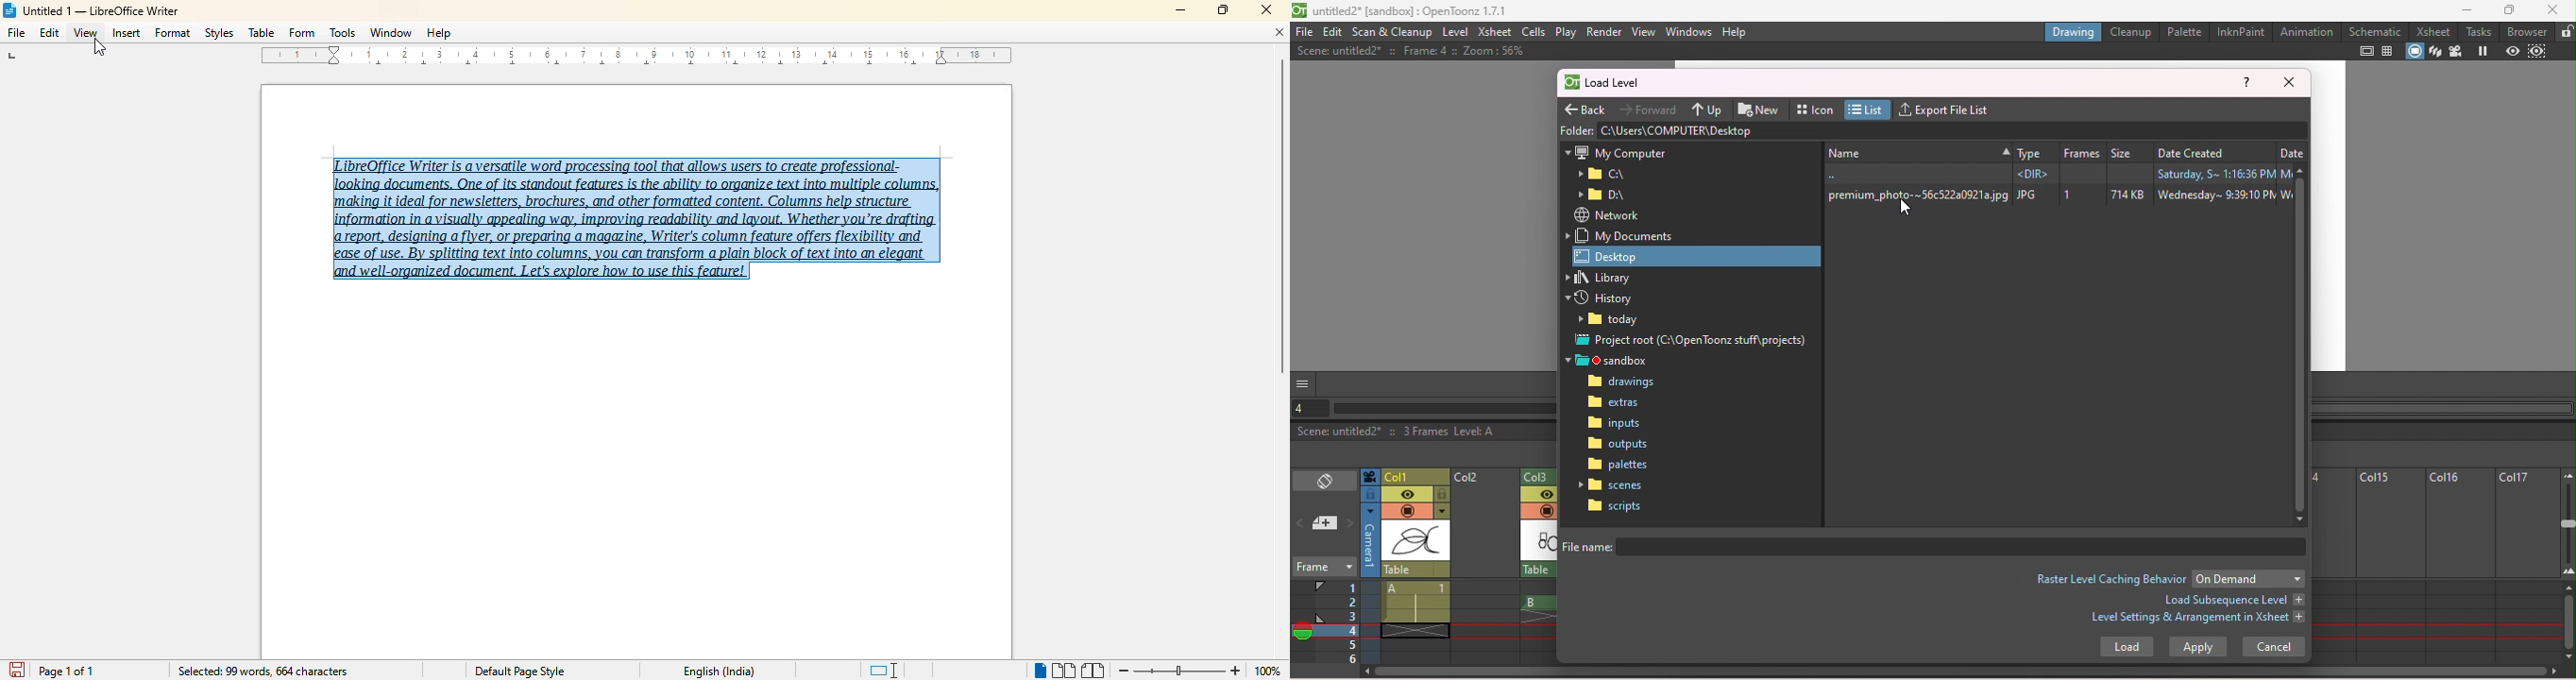 The image size is (2576, 700). I want to click on cursor, so click(100, 48).